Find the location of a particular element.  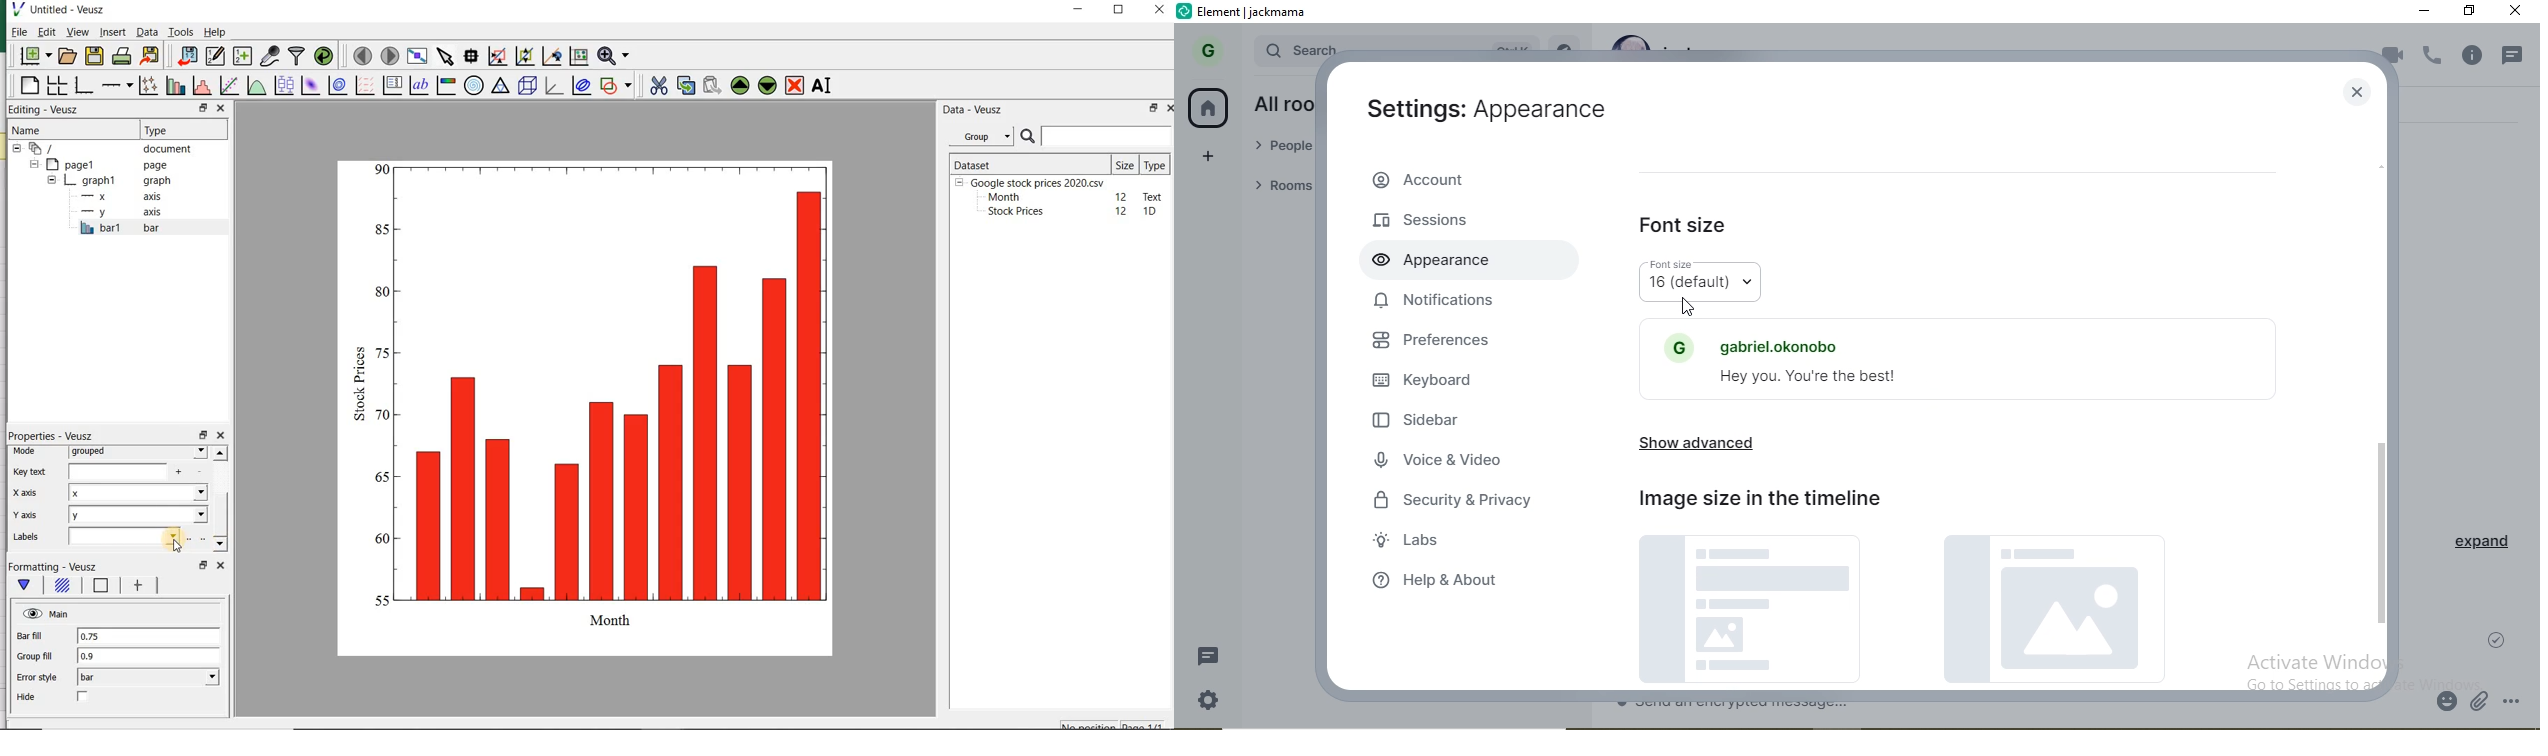

element is located at coordinates (1253, 13).